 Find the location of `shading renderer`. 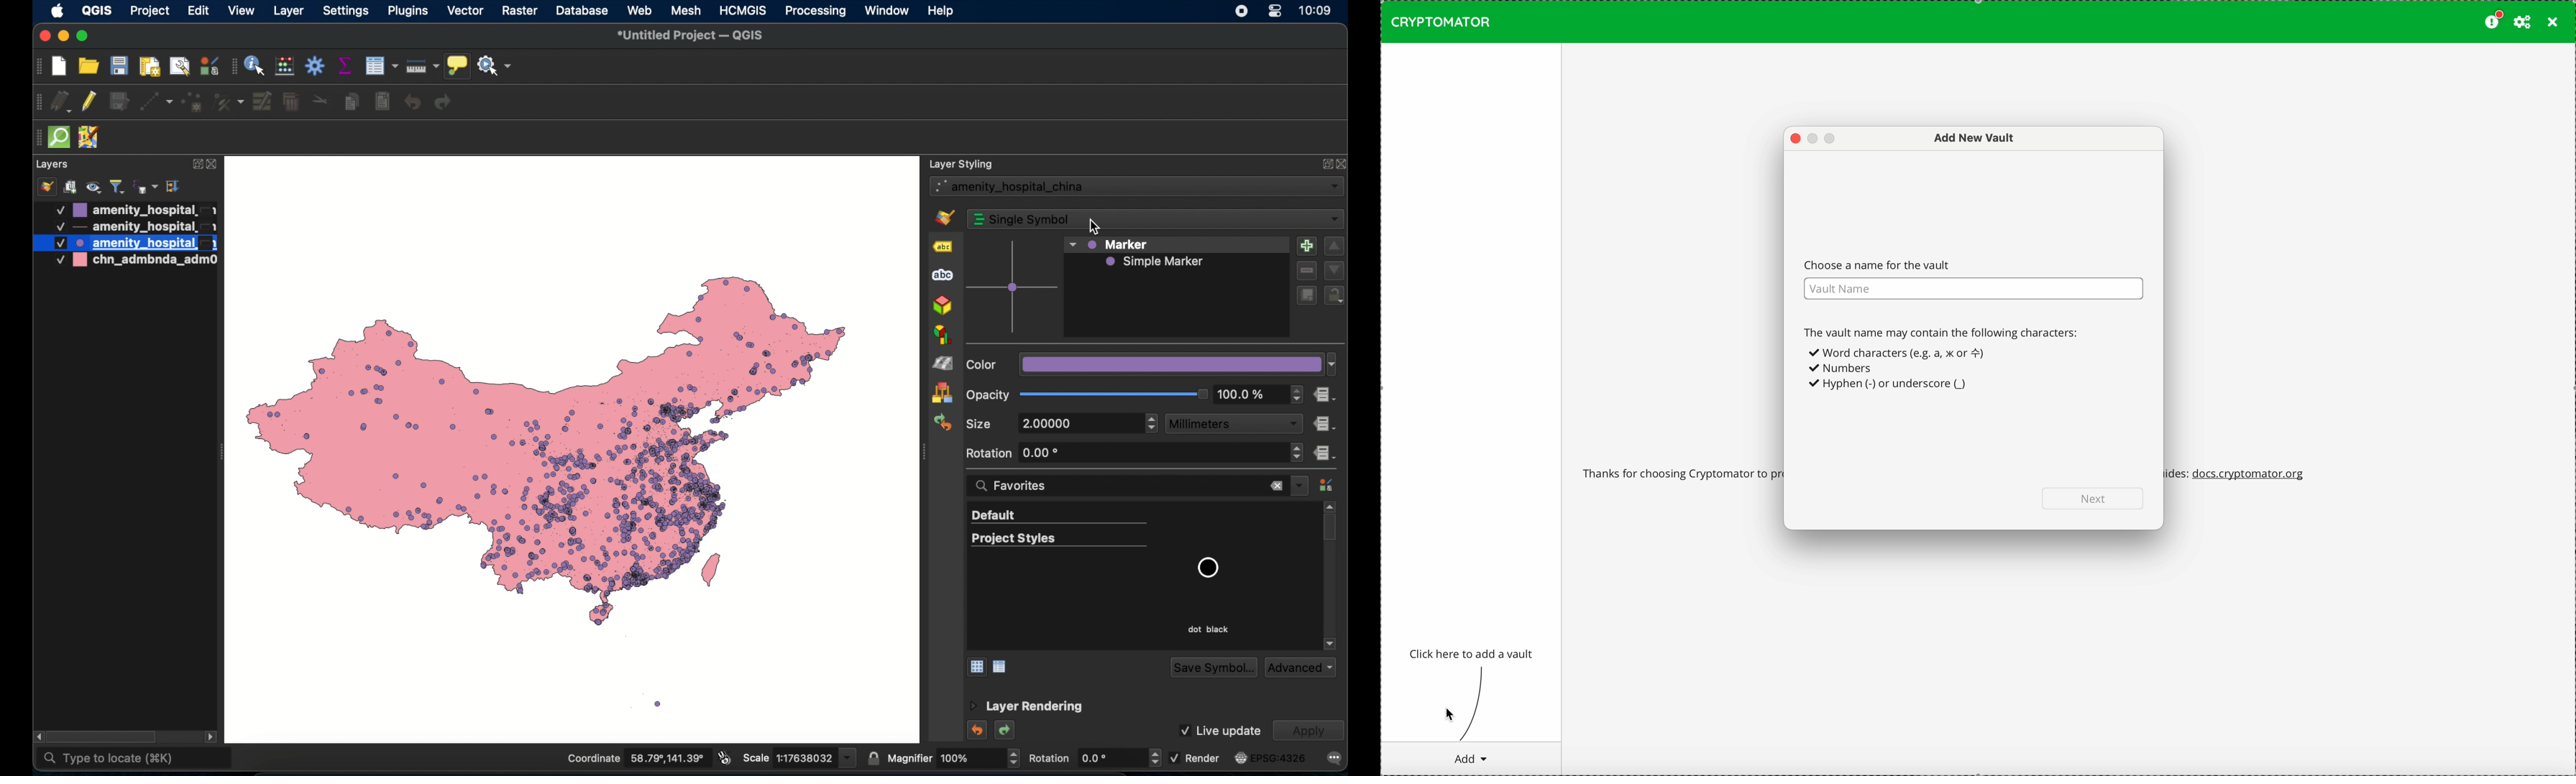

shading renderer is located at coordinates (943, 363).